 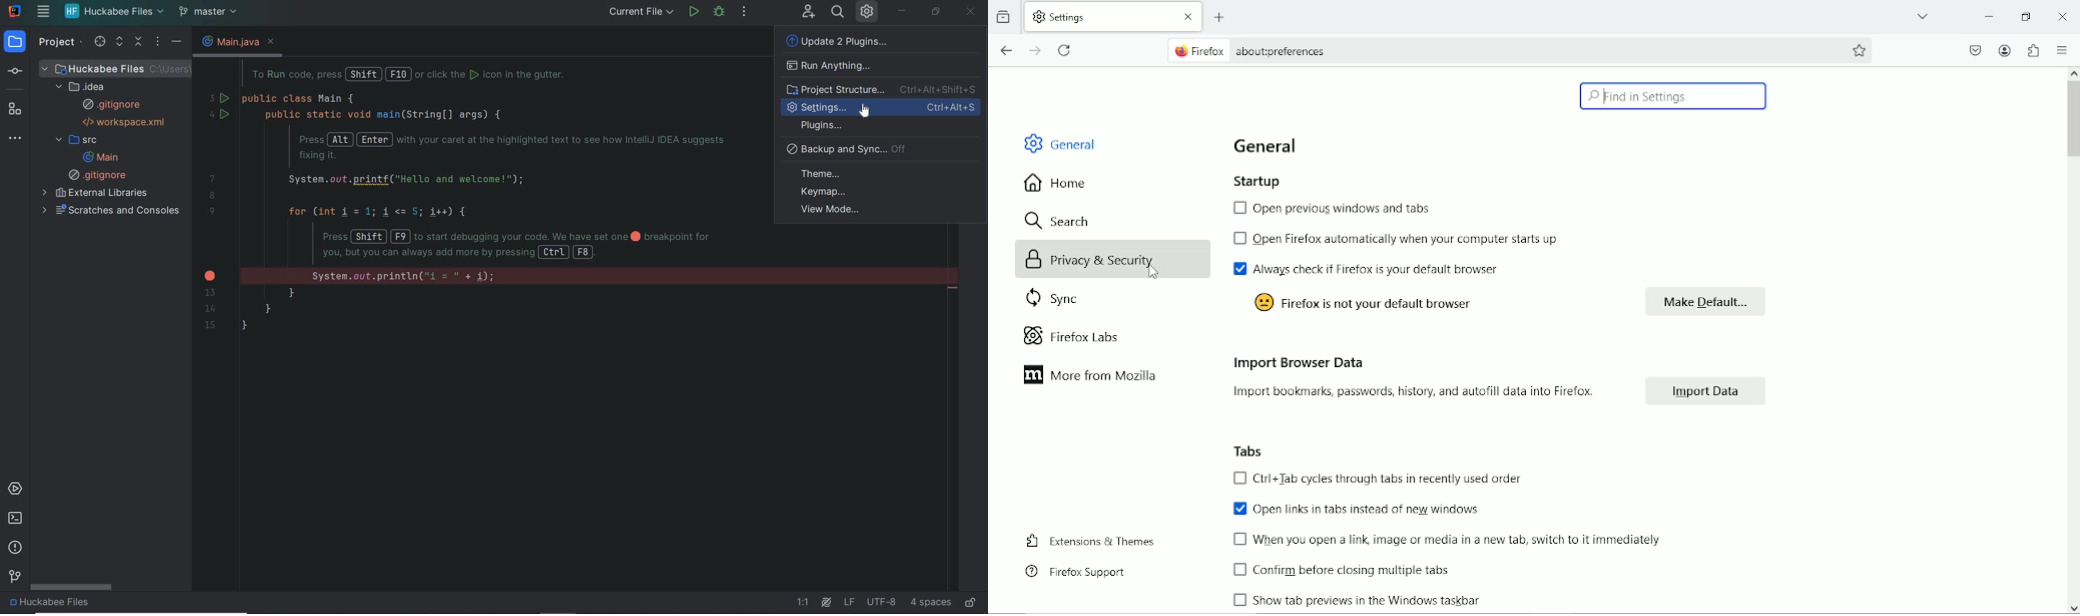 What do you see at coordinates (1069, 337) in the screenshot?
I see `firefox labs` at bounding box center [1069, 337].